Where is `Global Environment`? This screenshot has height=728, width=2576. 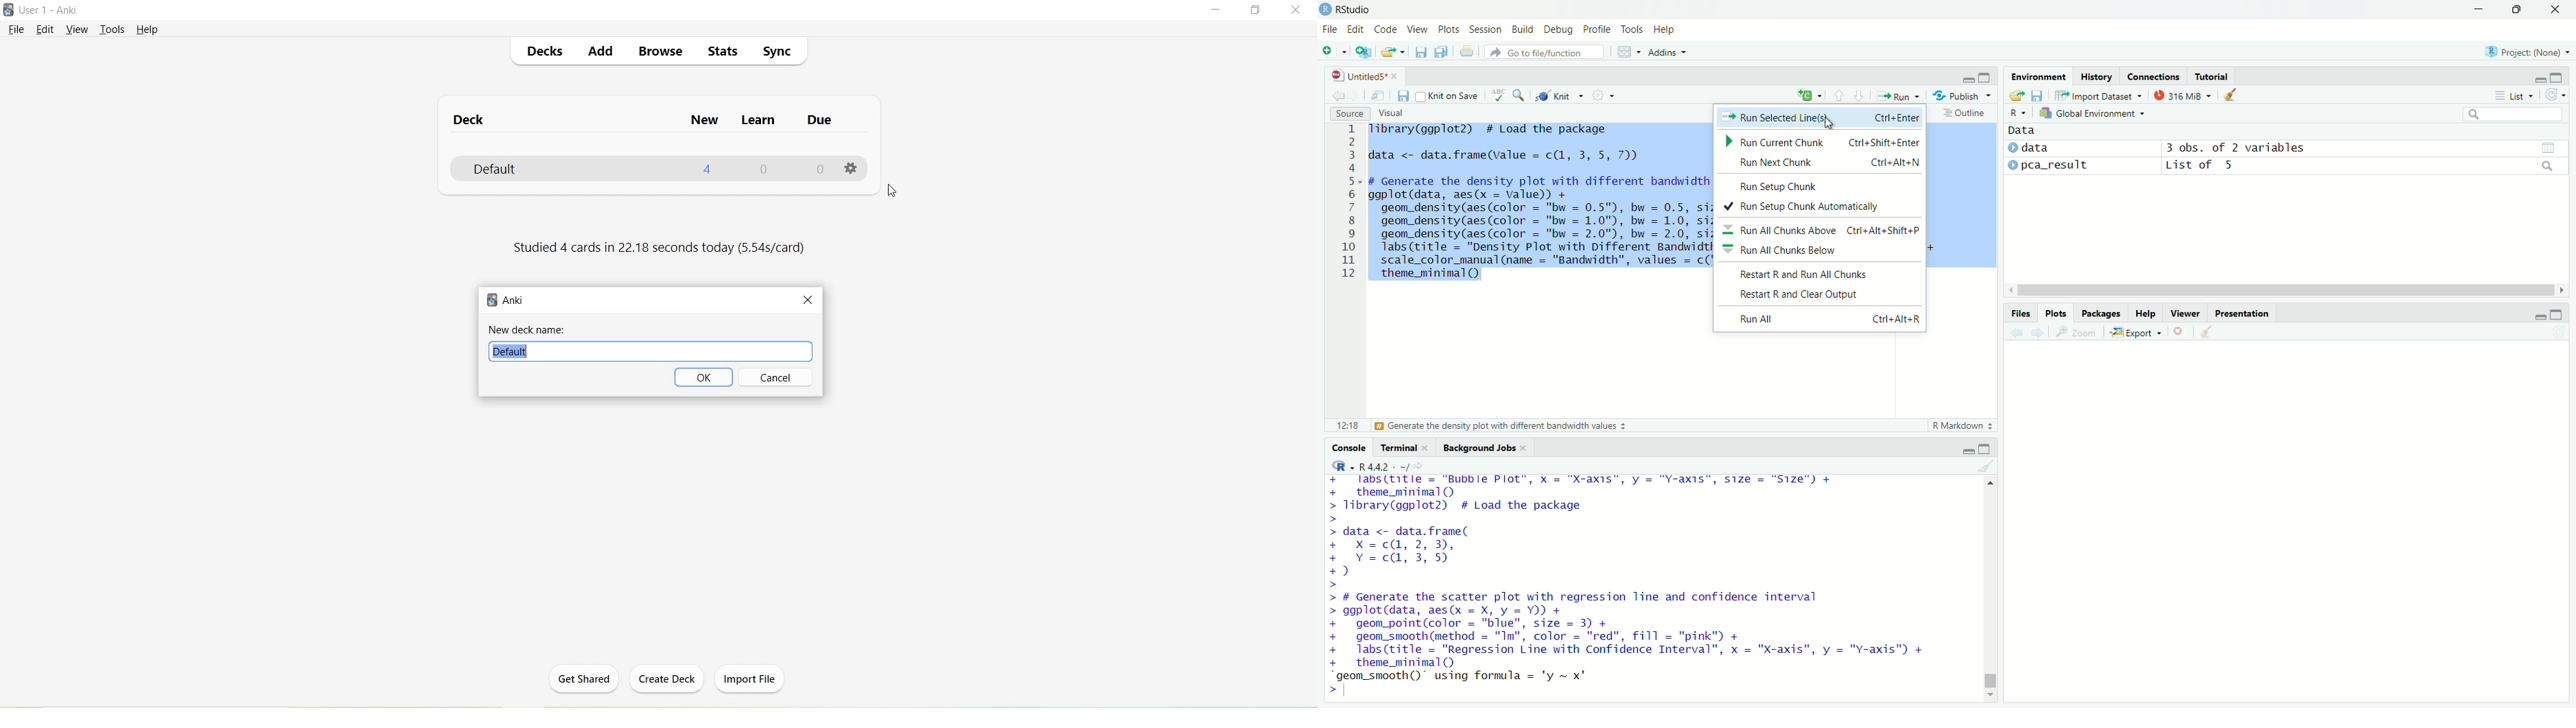 Global Environment is located at coordinates (2093, 113).